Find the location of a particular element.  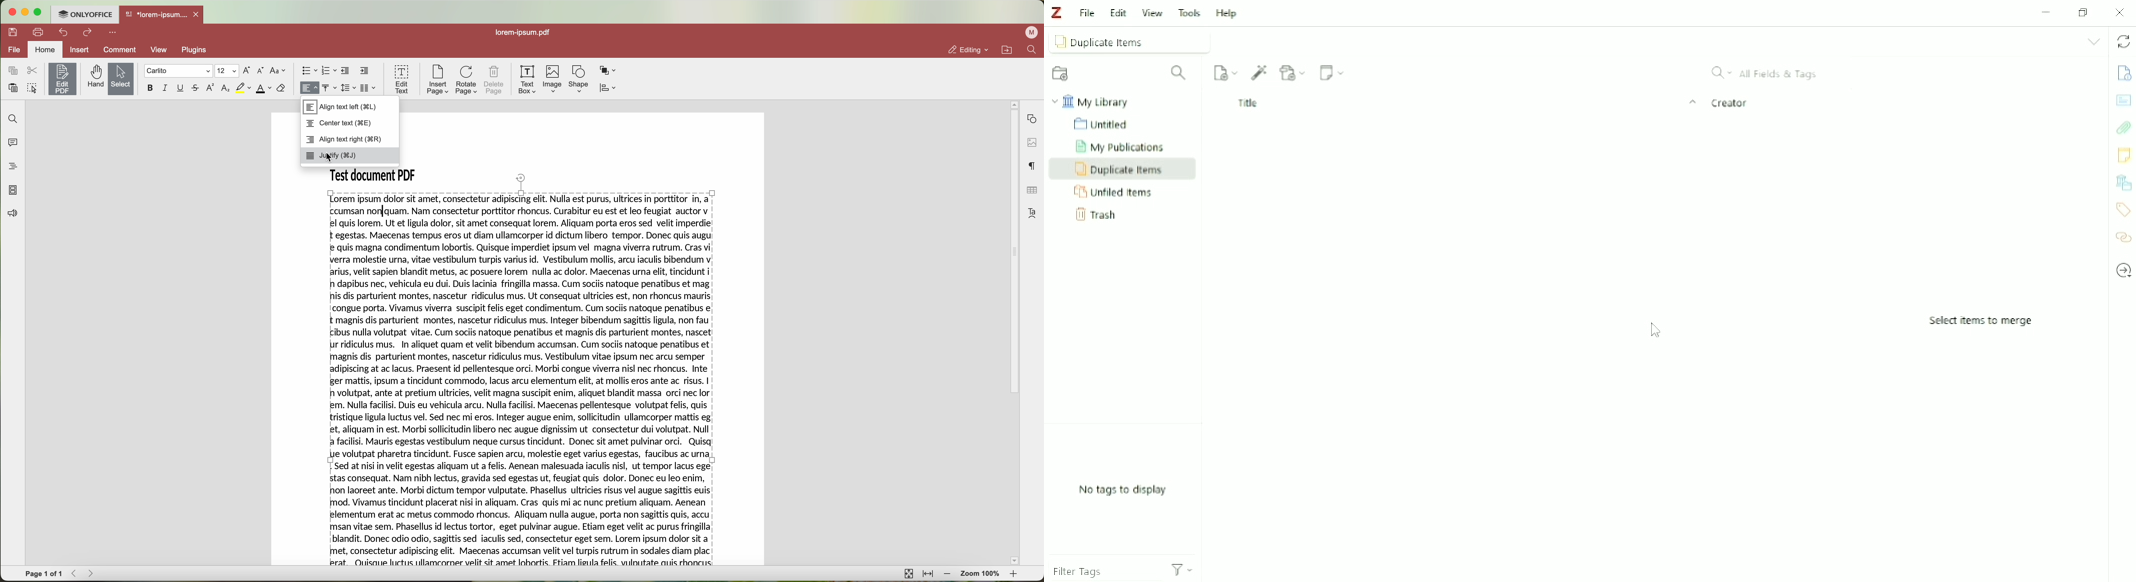

home is located at coordinates (45, 49).